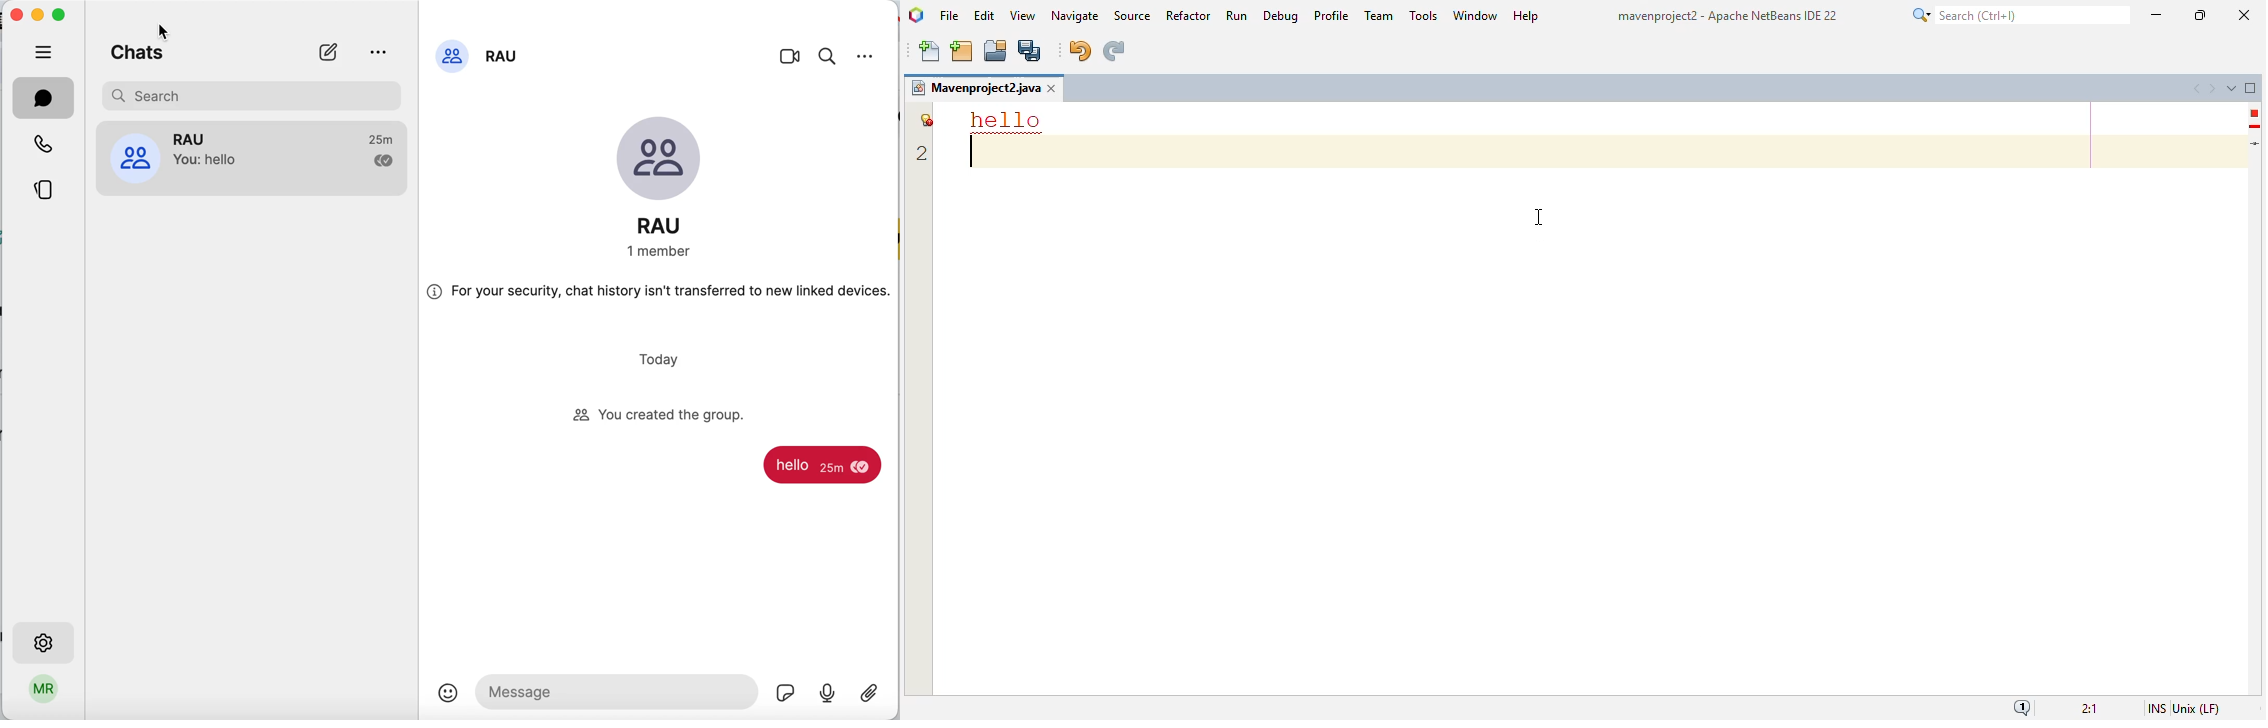  Describe the element at coordinates (44, 52) in the screenshot. I see `hide tabs` at that location.